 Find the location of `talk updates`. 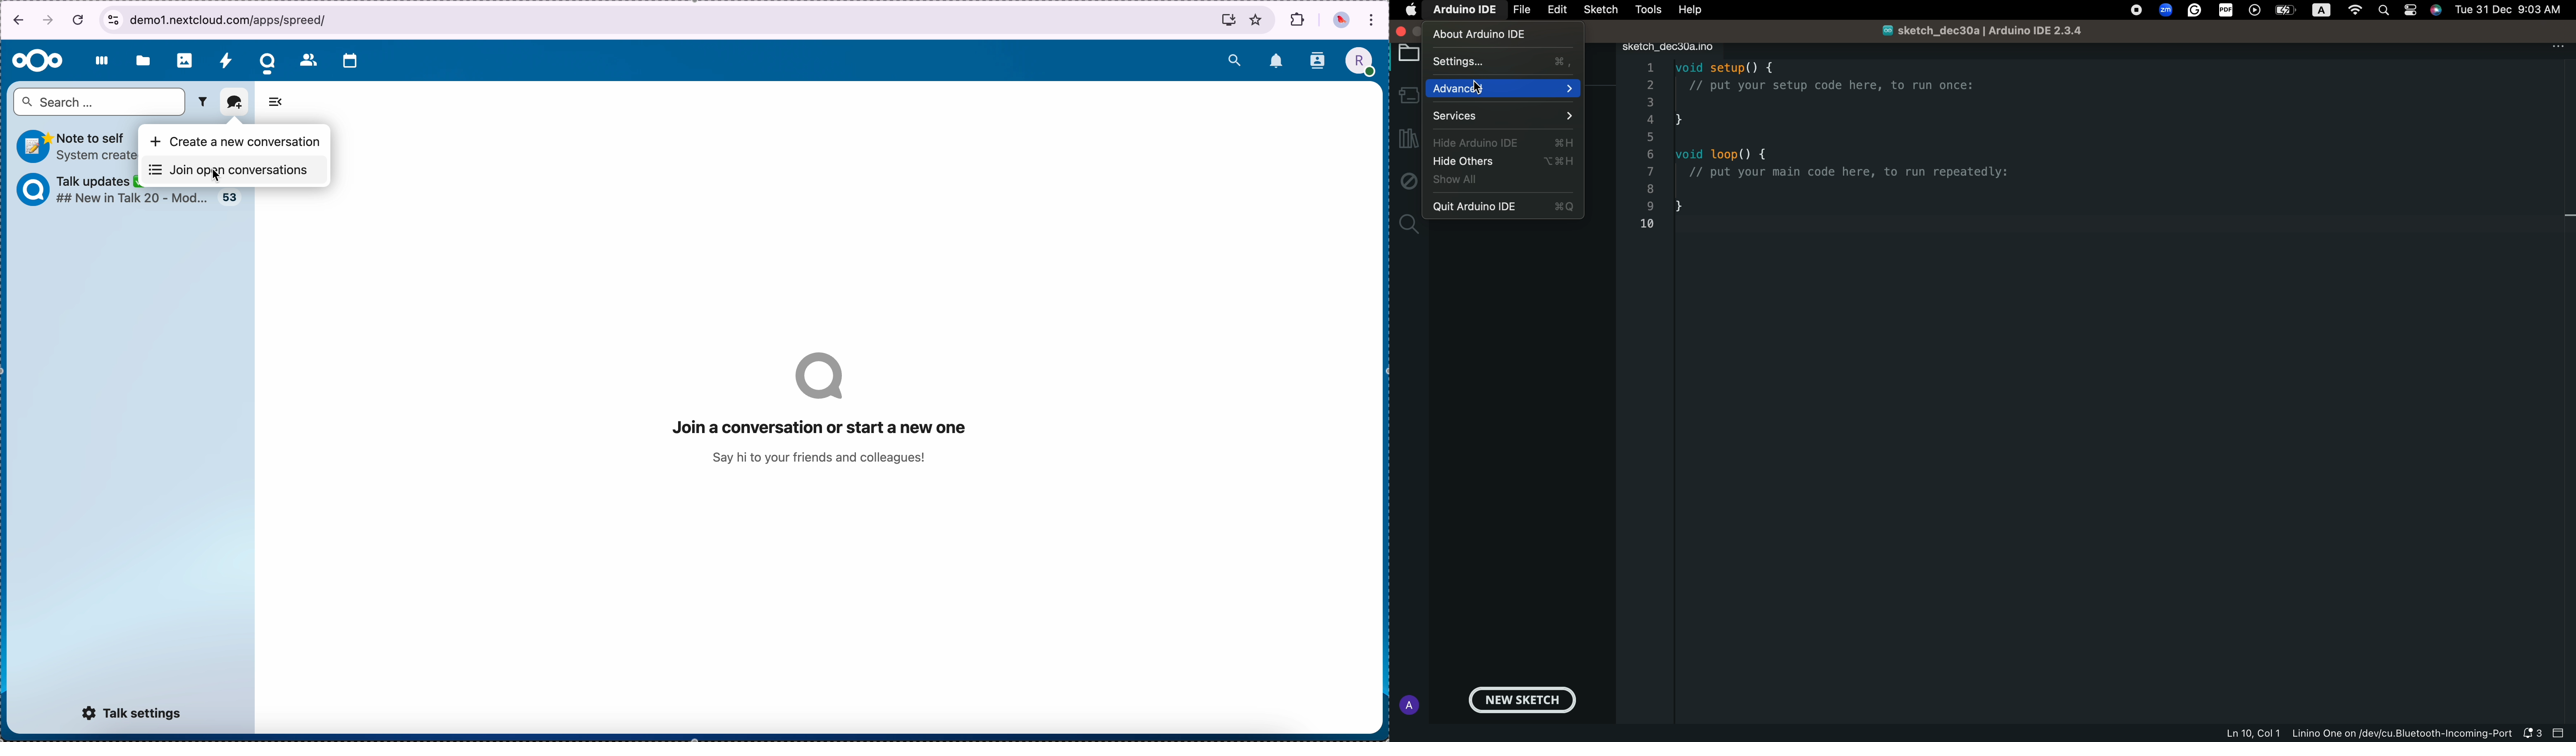

talk updates is located at coordinates (227, 199).